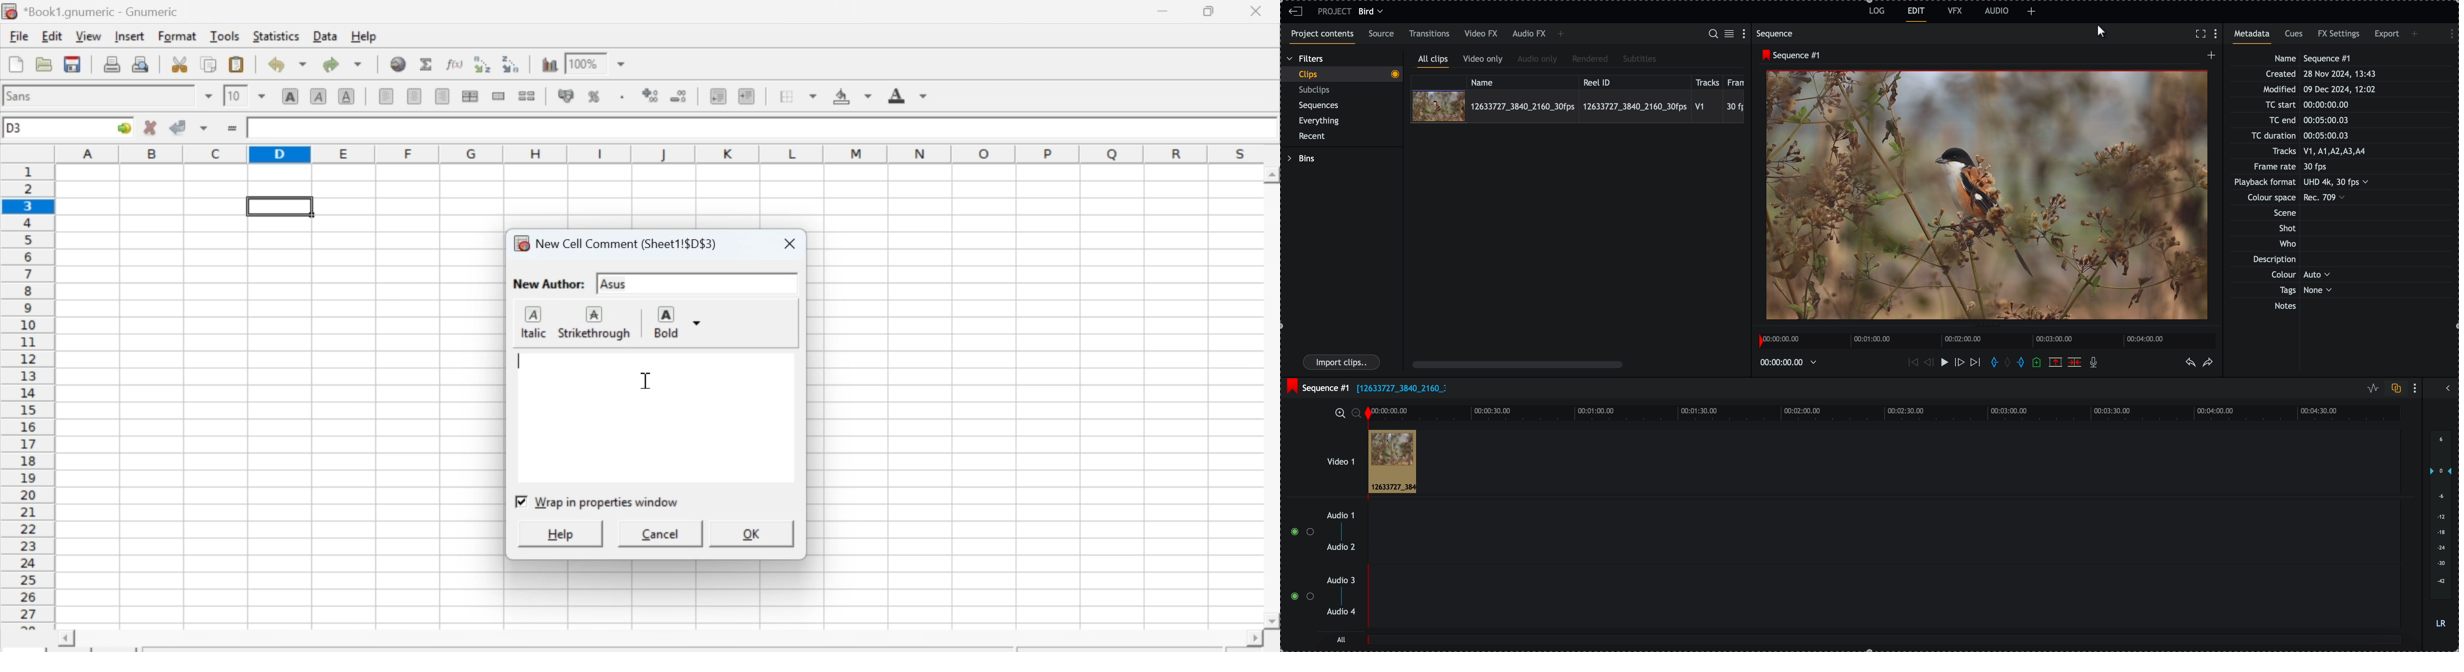 This screenshot has width=2464, height=672. What do you see at coordinates (1738, 81) in the screenshot?
I see `frame` at bounding box center [1738, 81].